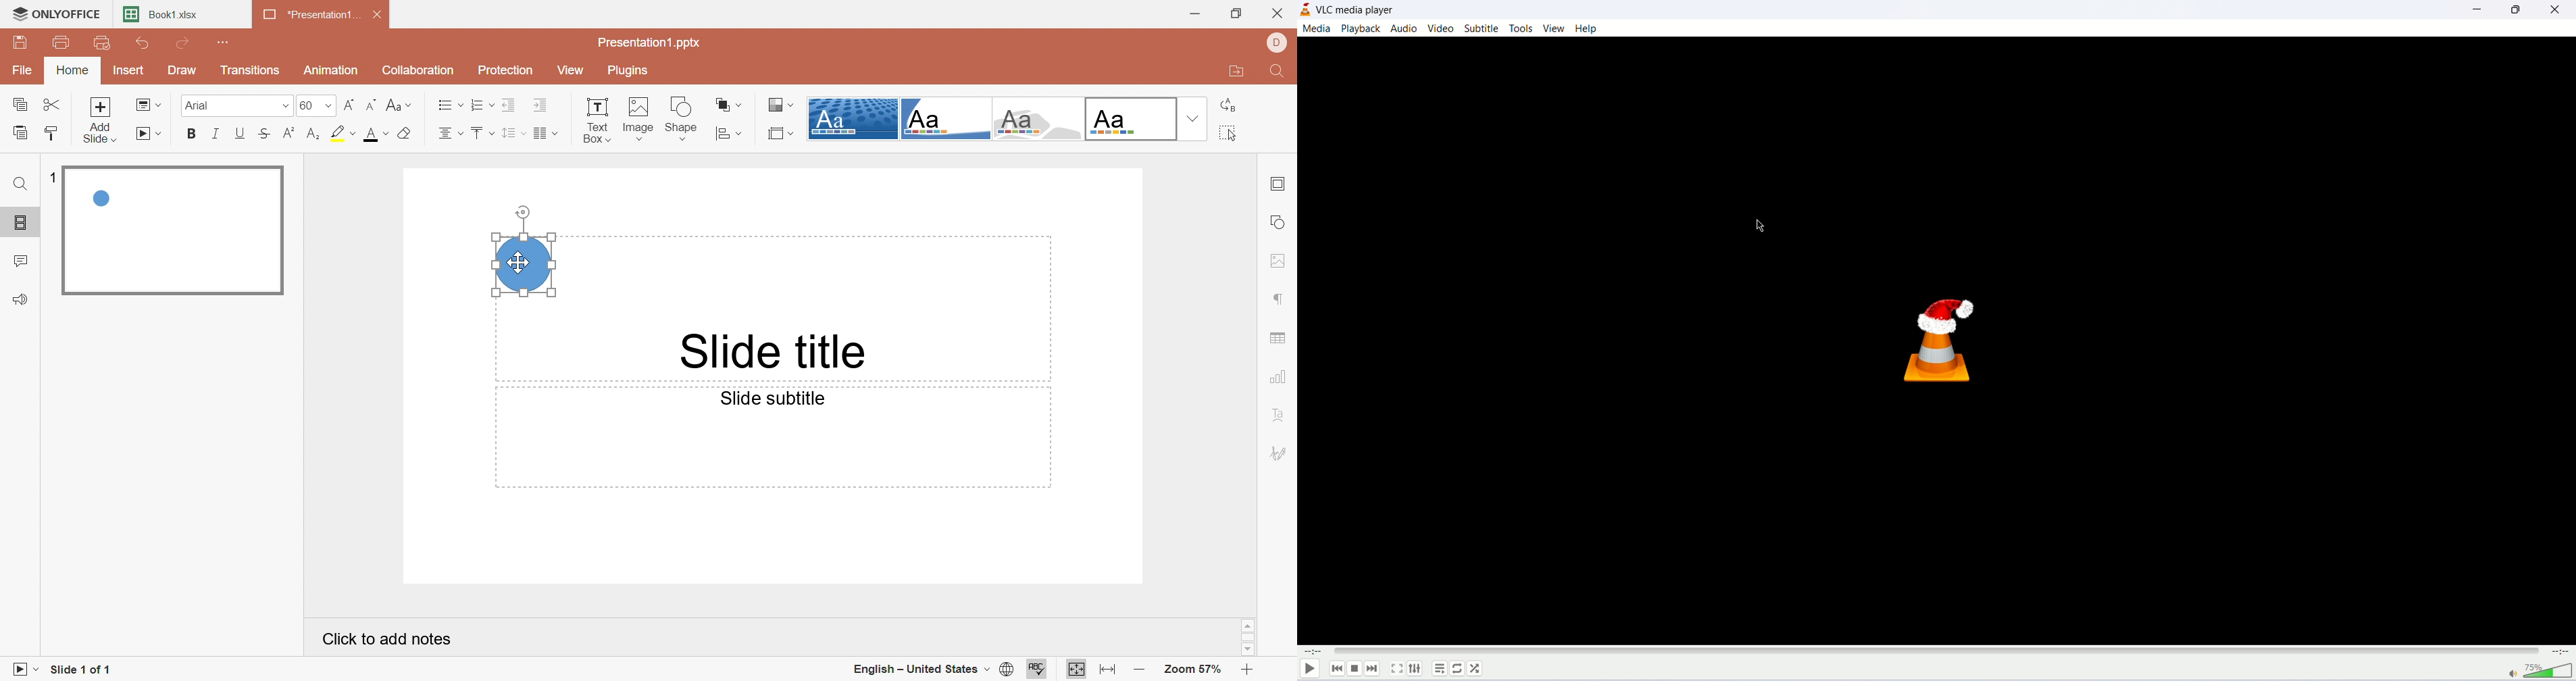 The width and height of the screenshot is (2576, 700). Describe the element at coordinates (292, 133) in the screenshot. I see `Superscript` at that location.